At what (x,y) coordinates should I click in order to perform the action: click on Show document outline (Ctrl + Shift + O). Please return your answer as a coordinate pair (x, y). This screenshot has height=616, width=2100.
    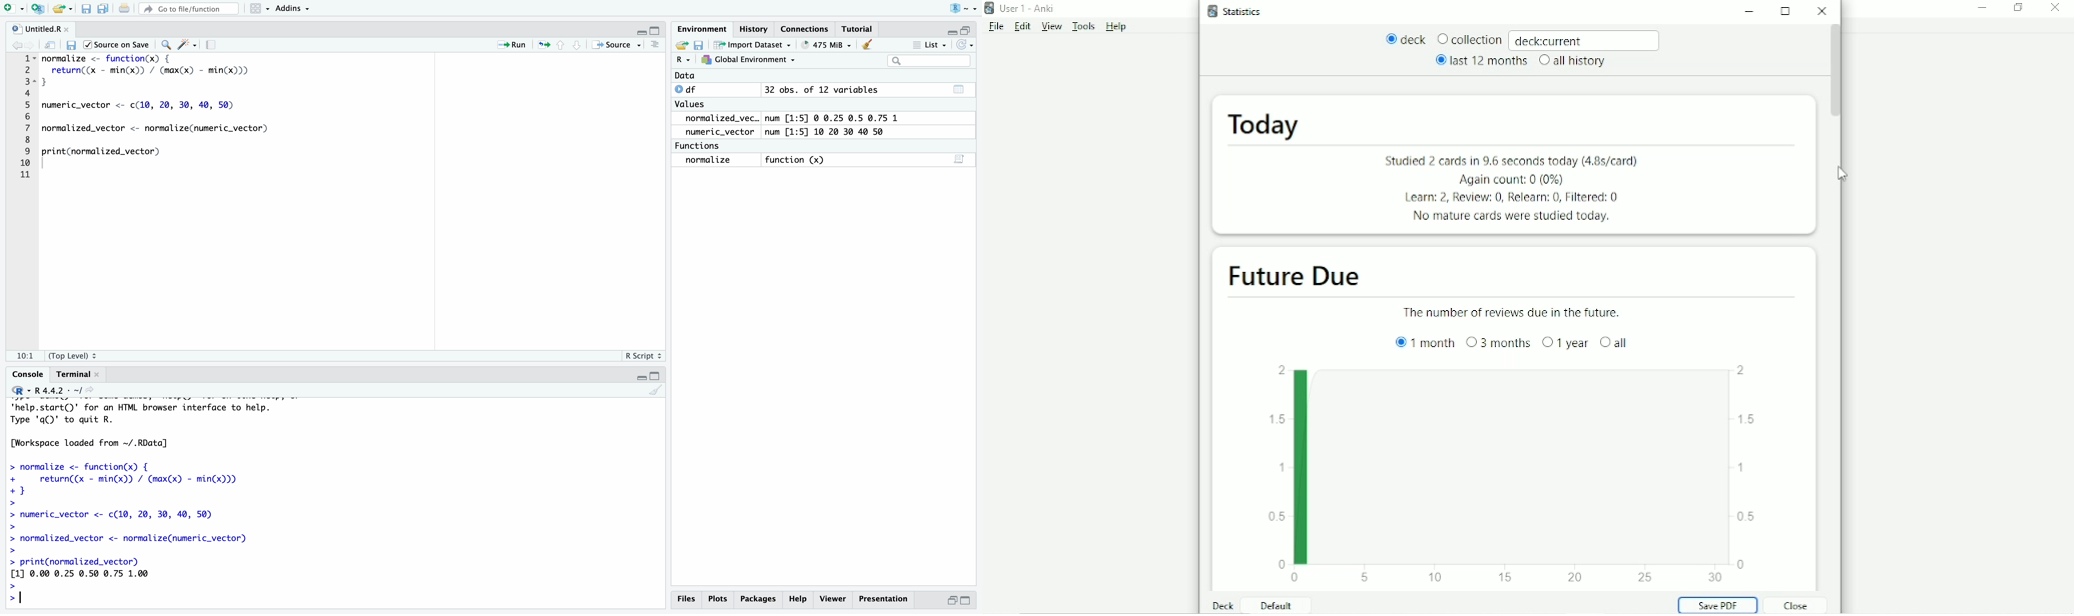
    Looking at the image, I should click on (656, 45).